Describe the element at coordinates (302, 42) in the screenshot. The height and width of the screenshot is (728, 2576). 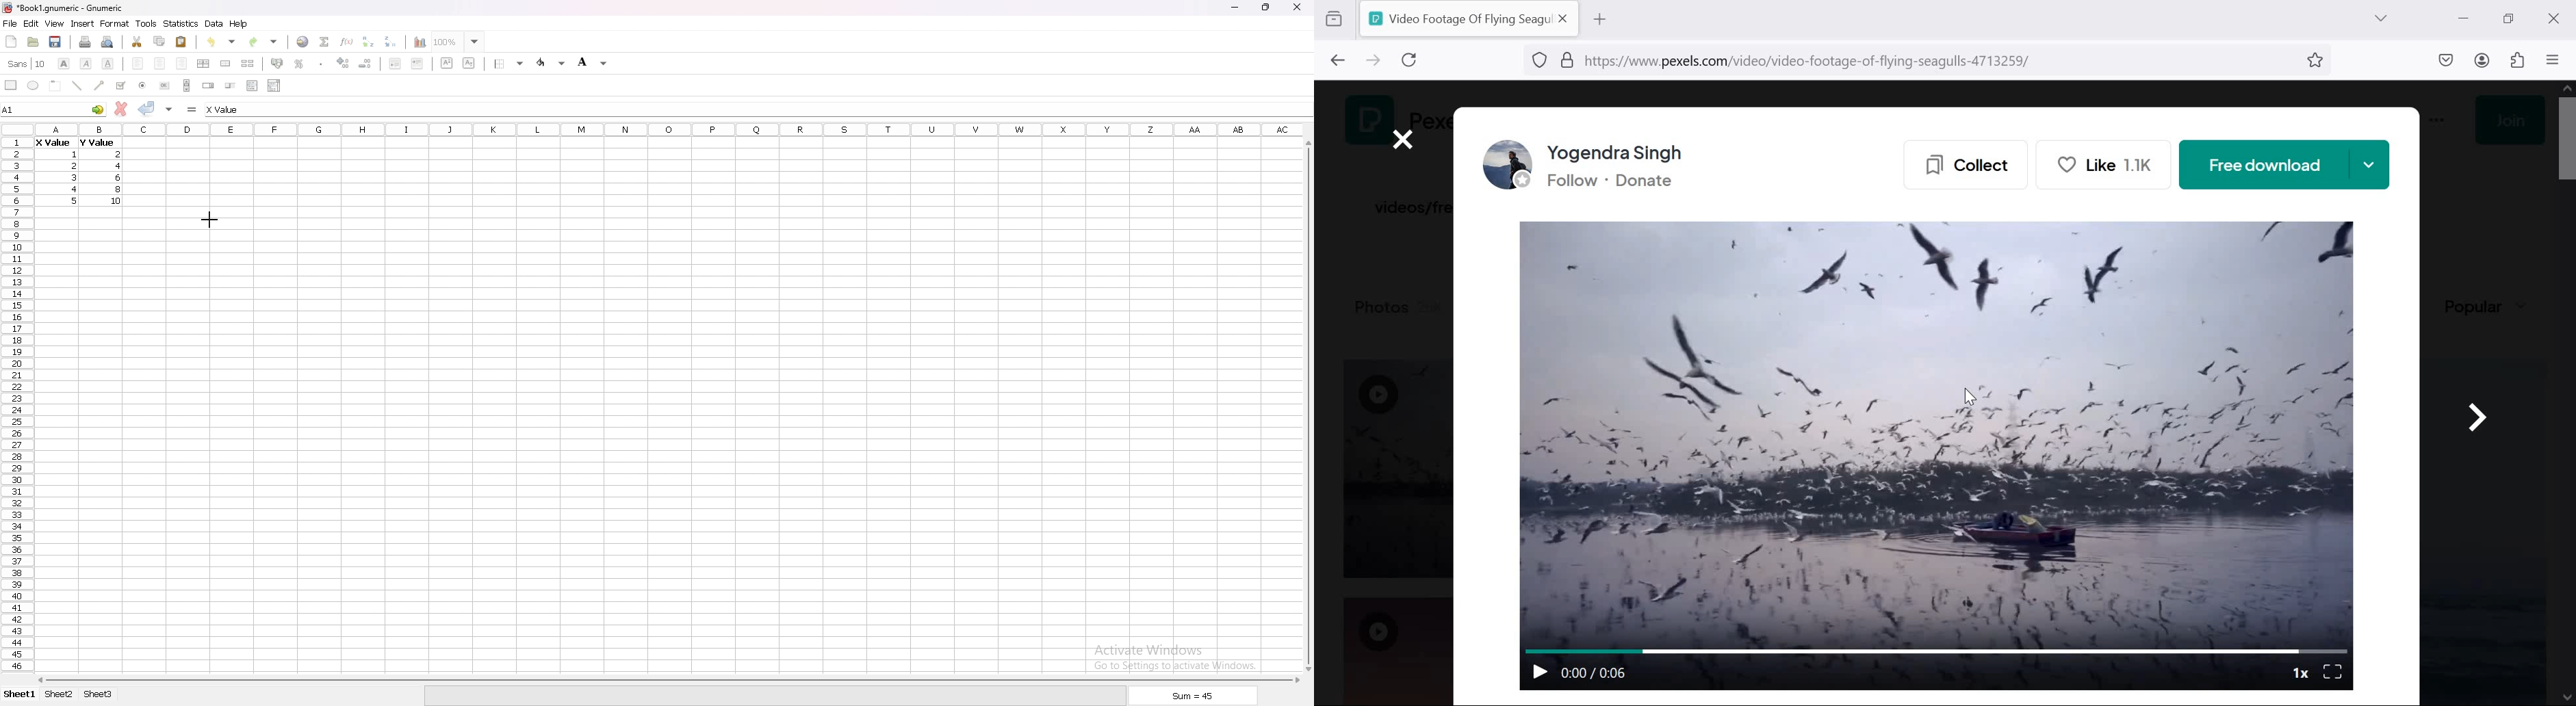
I see `hyperlink` at that location.